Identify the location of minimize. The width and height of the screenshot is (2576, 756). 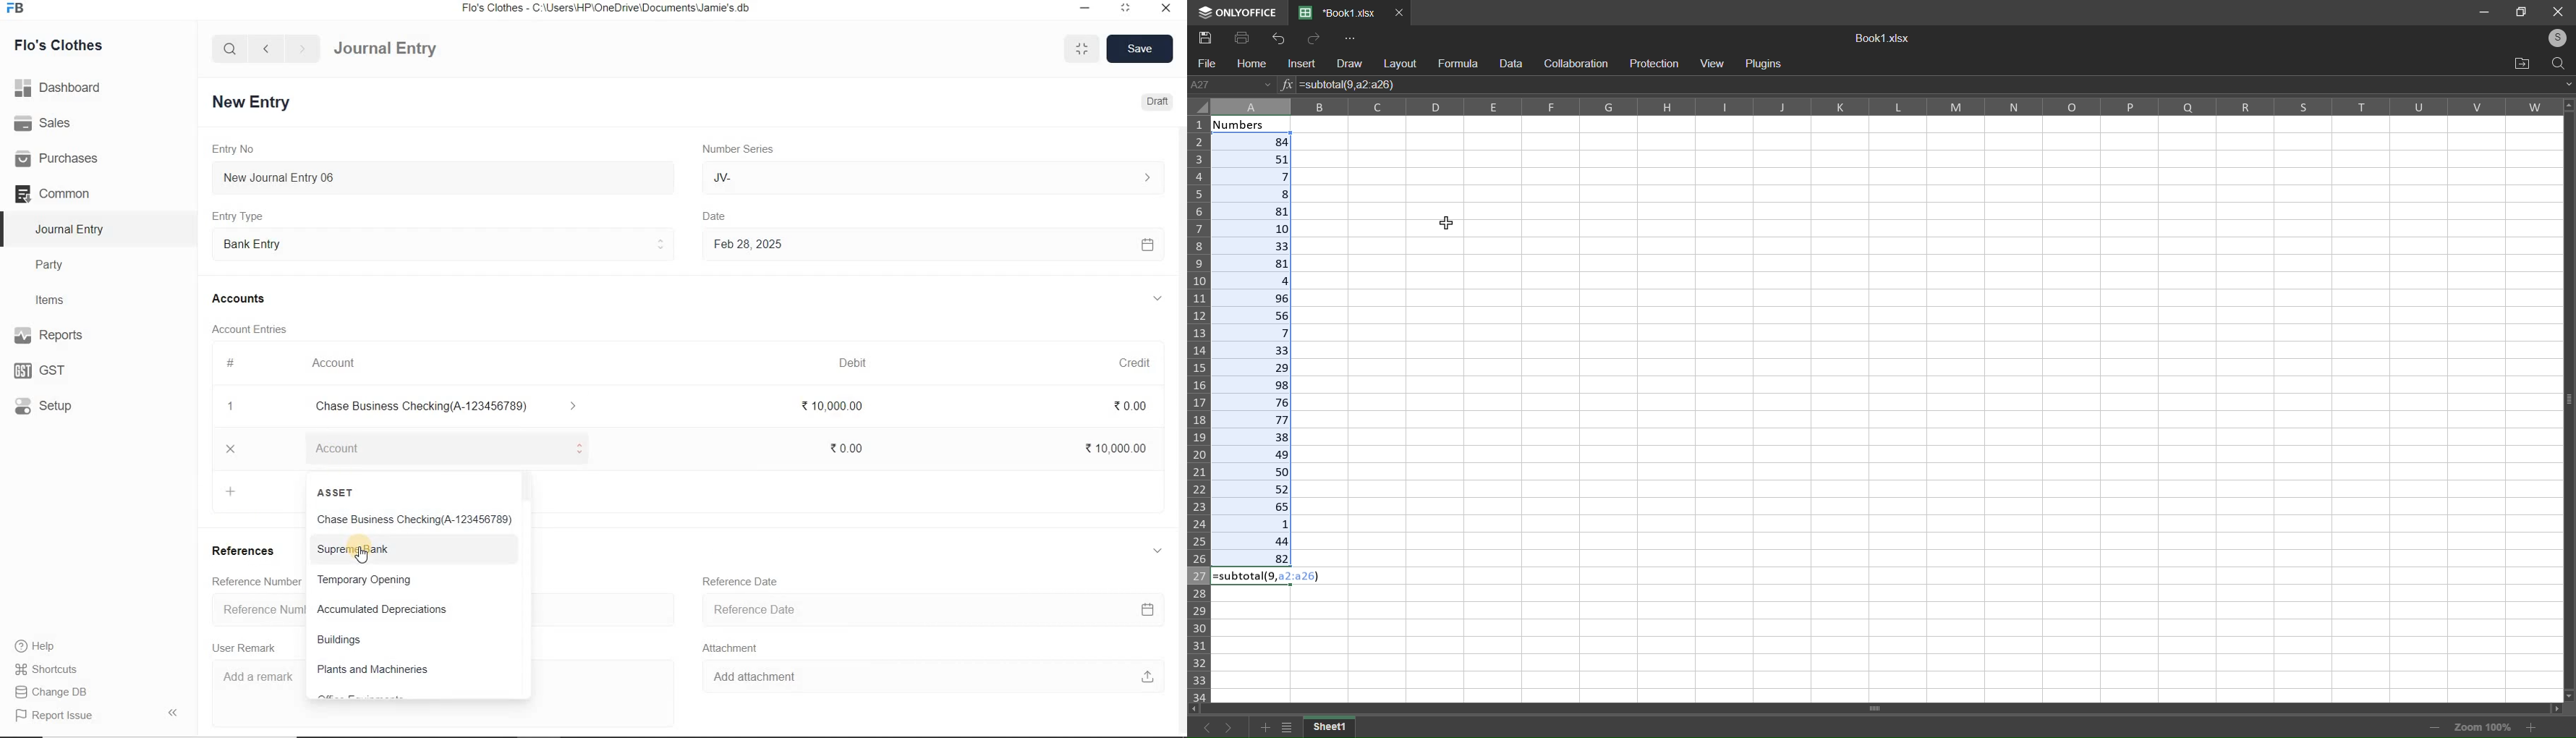
(2481, 11).